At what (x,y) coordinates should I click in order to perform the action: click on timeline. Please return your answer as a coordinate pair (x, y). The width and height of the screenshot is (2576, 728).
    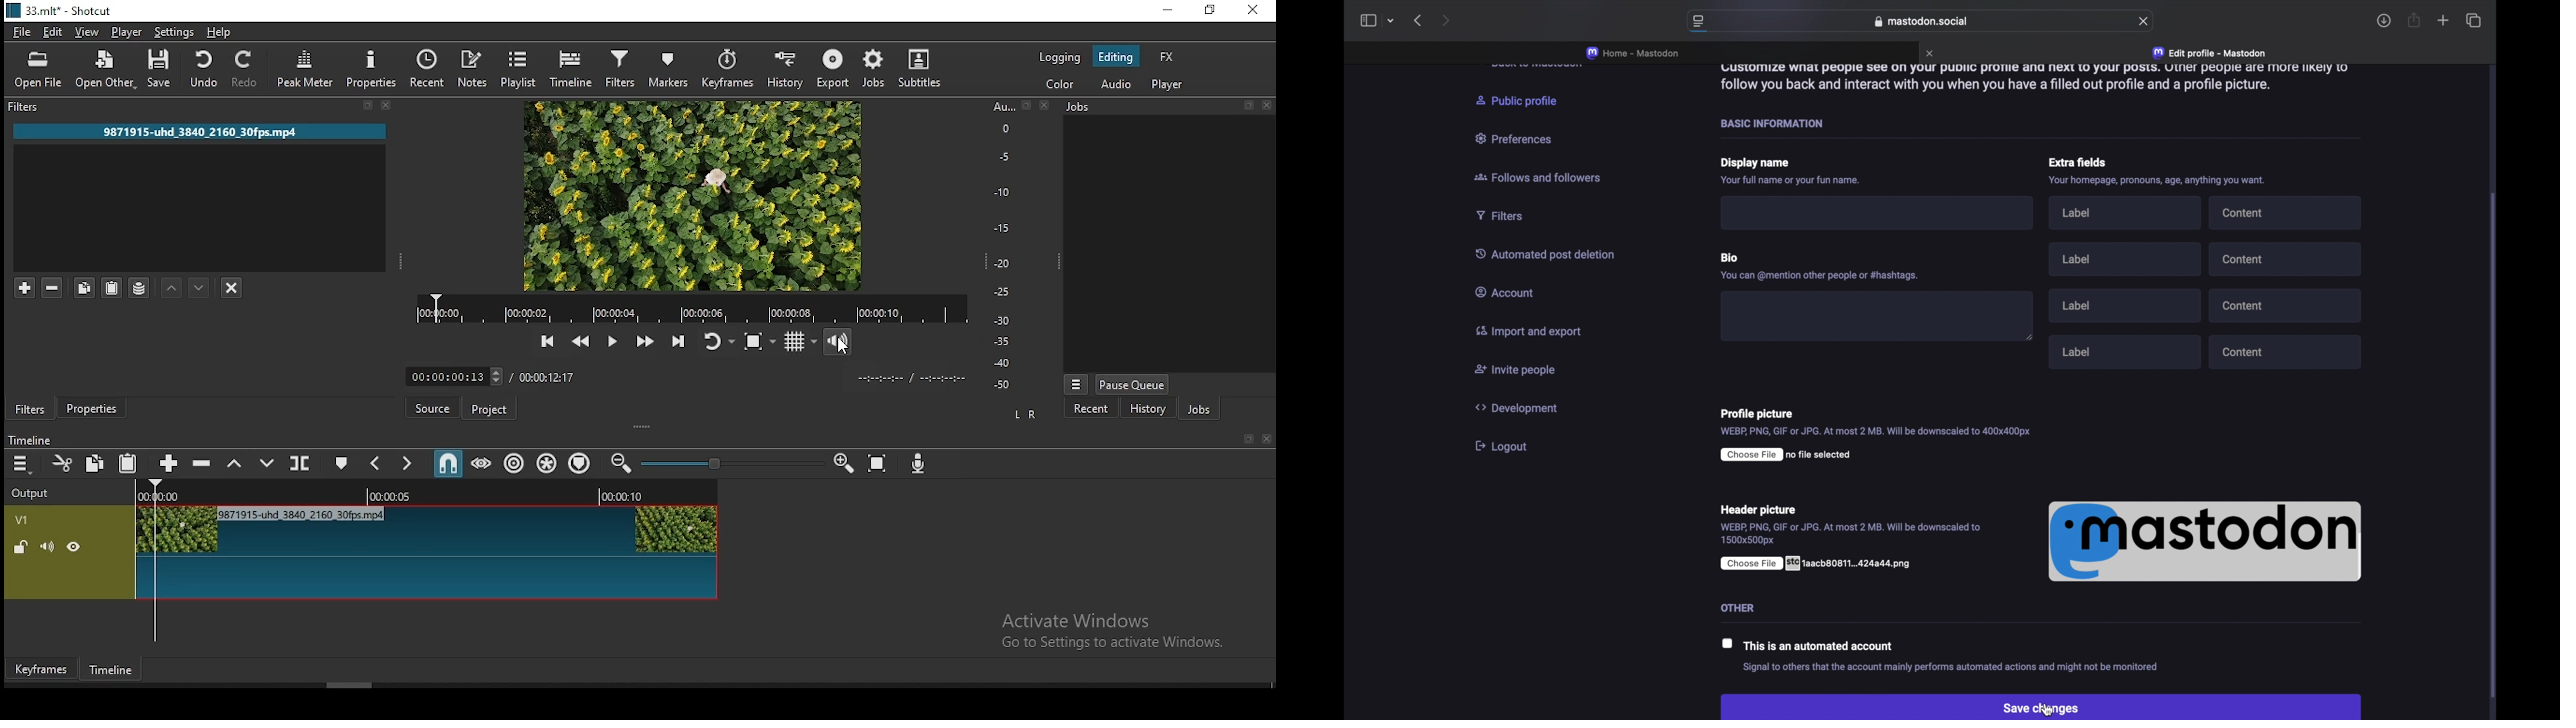
    Looking at the image, I should click on (570, 71).